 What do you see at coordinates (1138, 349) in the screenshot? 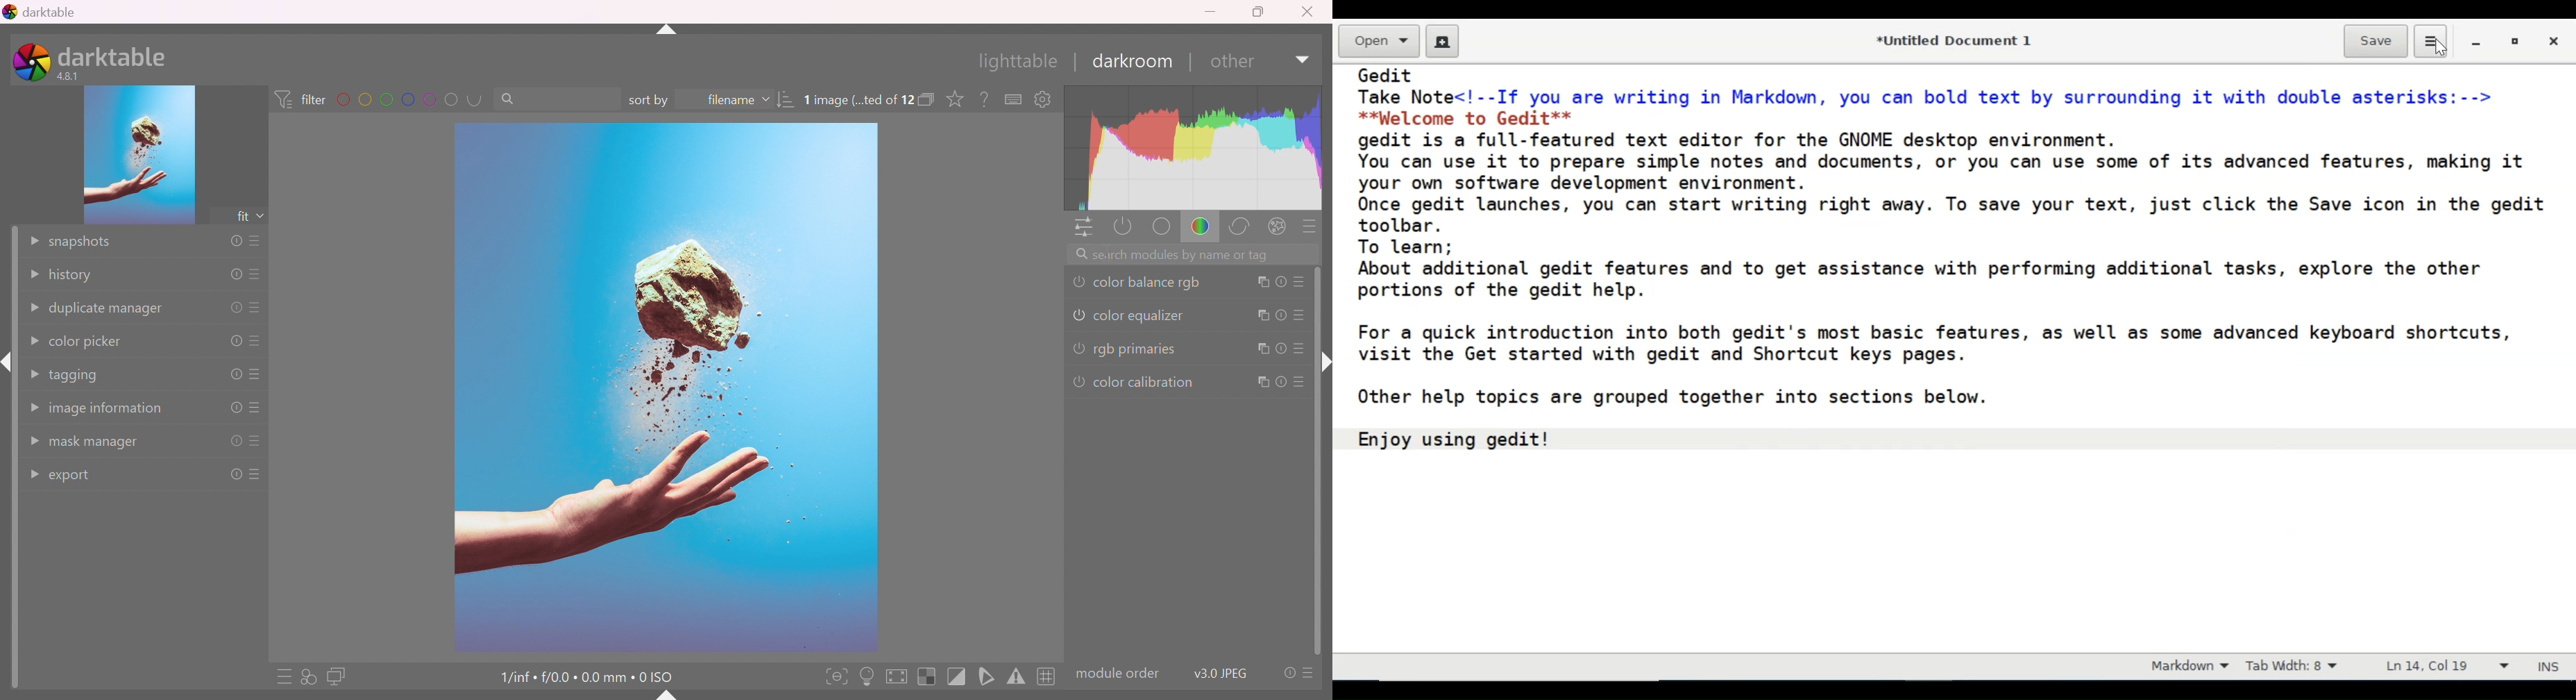
I see `rgb primaries` at bounding box center [1138, 349].